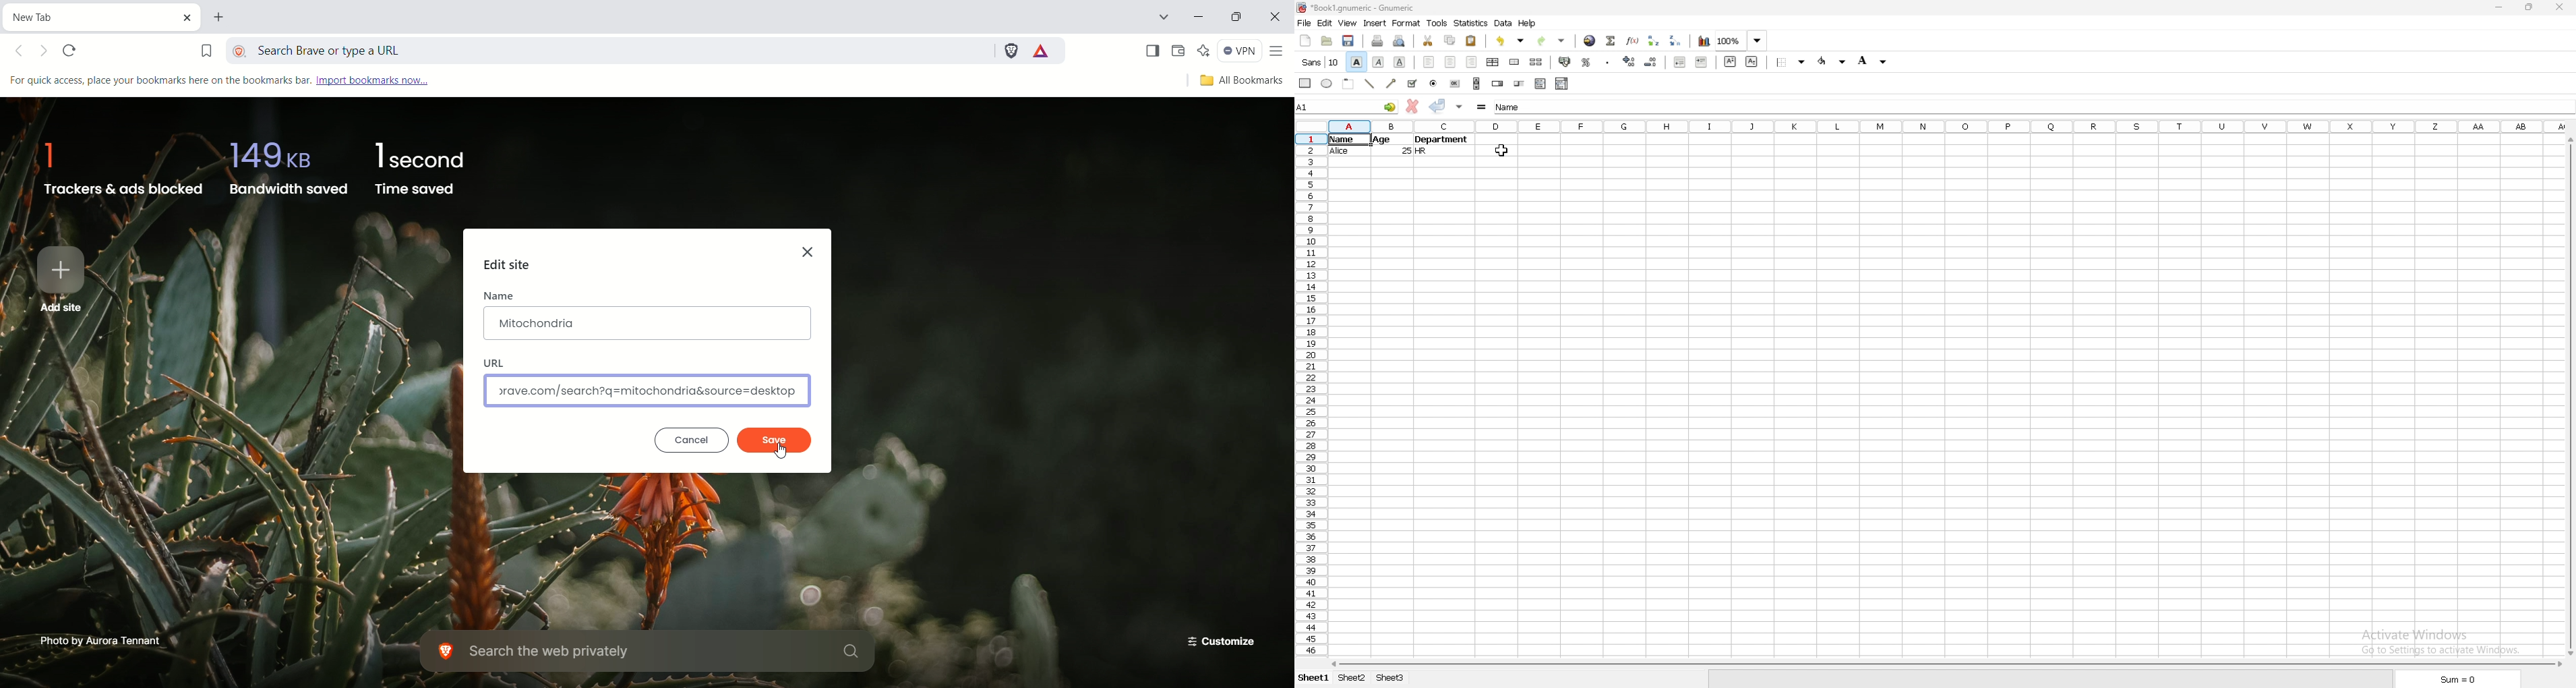 The height and width of the screenshot is (700, 2576). Describe the element at coordinates (1949, 126) in the screenshot. I see `column` at that location.